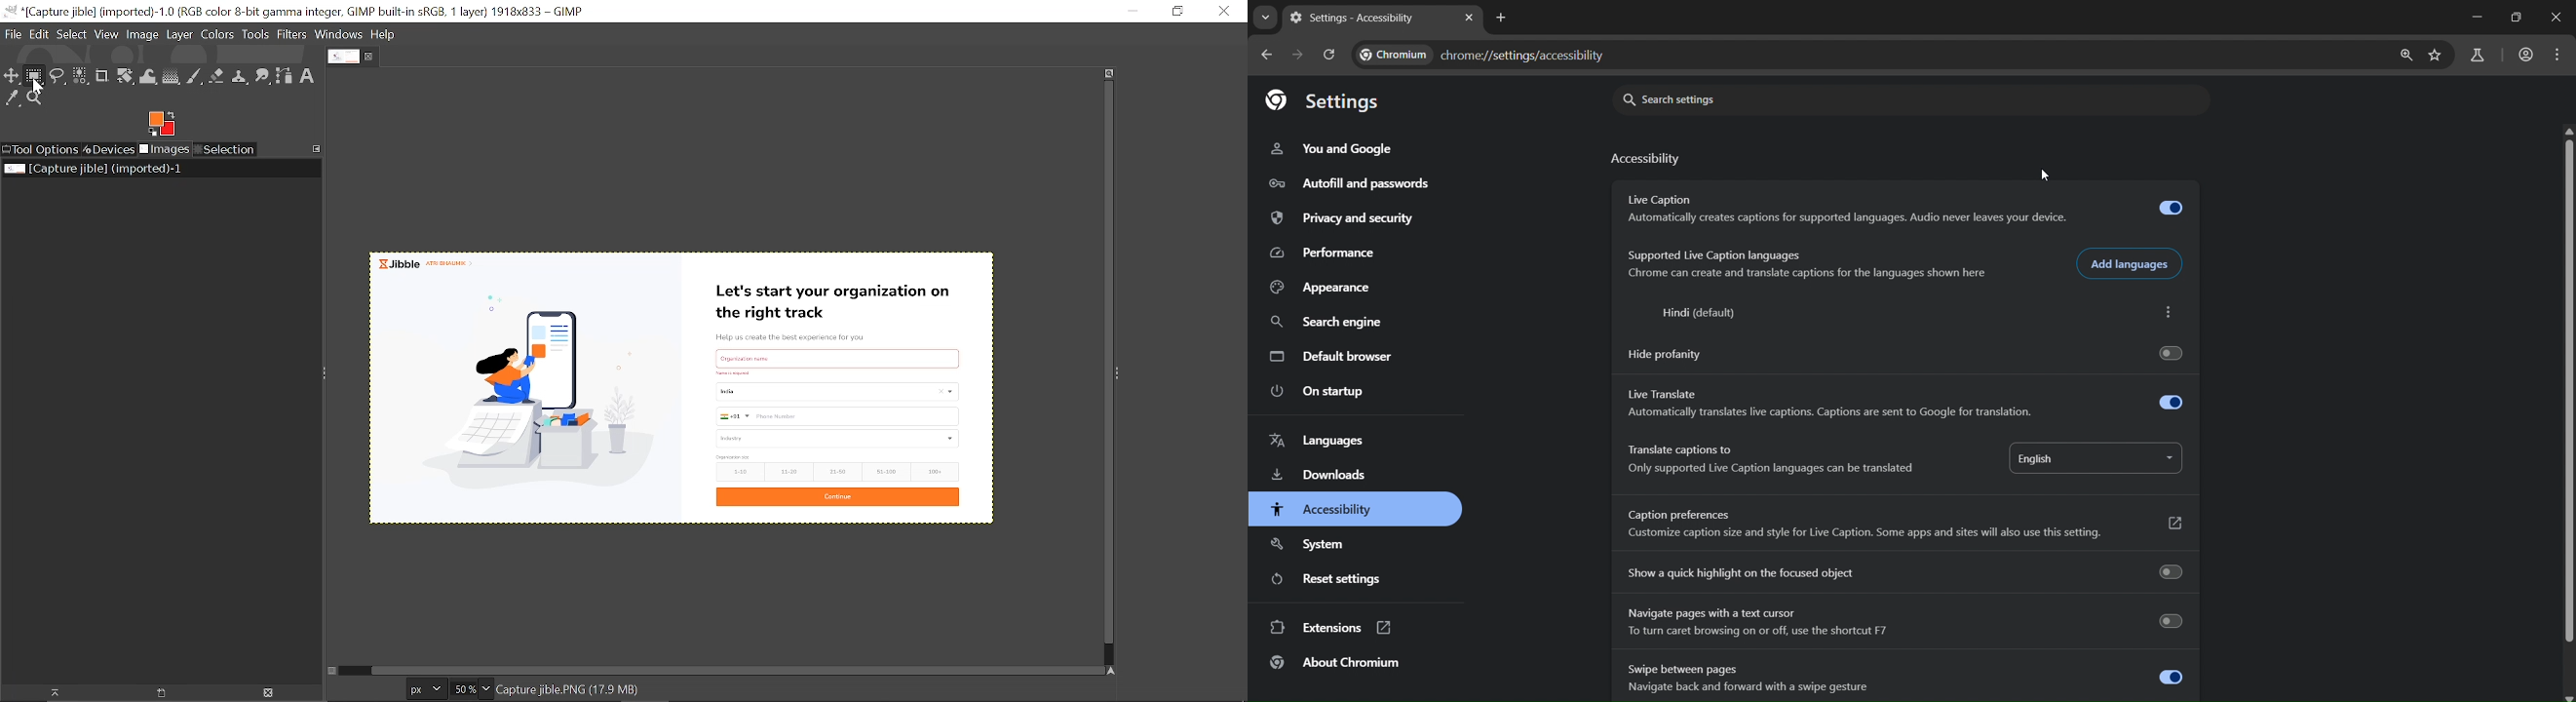 The height and width of the screenshot is (728, 2576). Describe the element at coordinates (2568, 132) in the screenshot. I see `scroll up` at that location.